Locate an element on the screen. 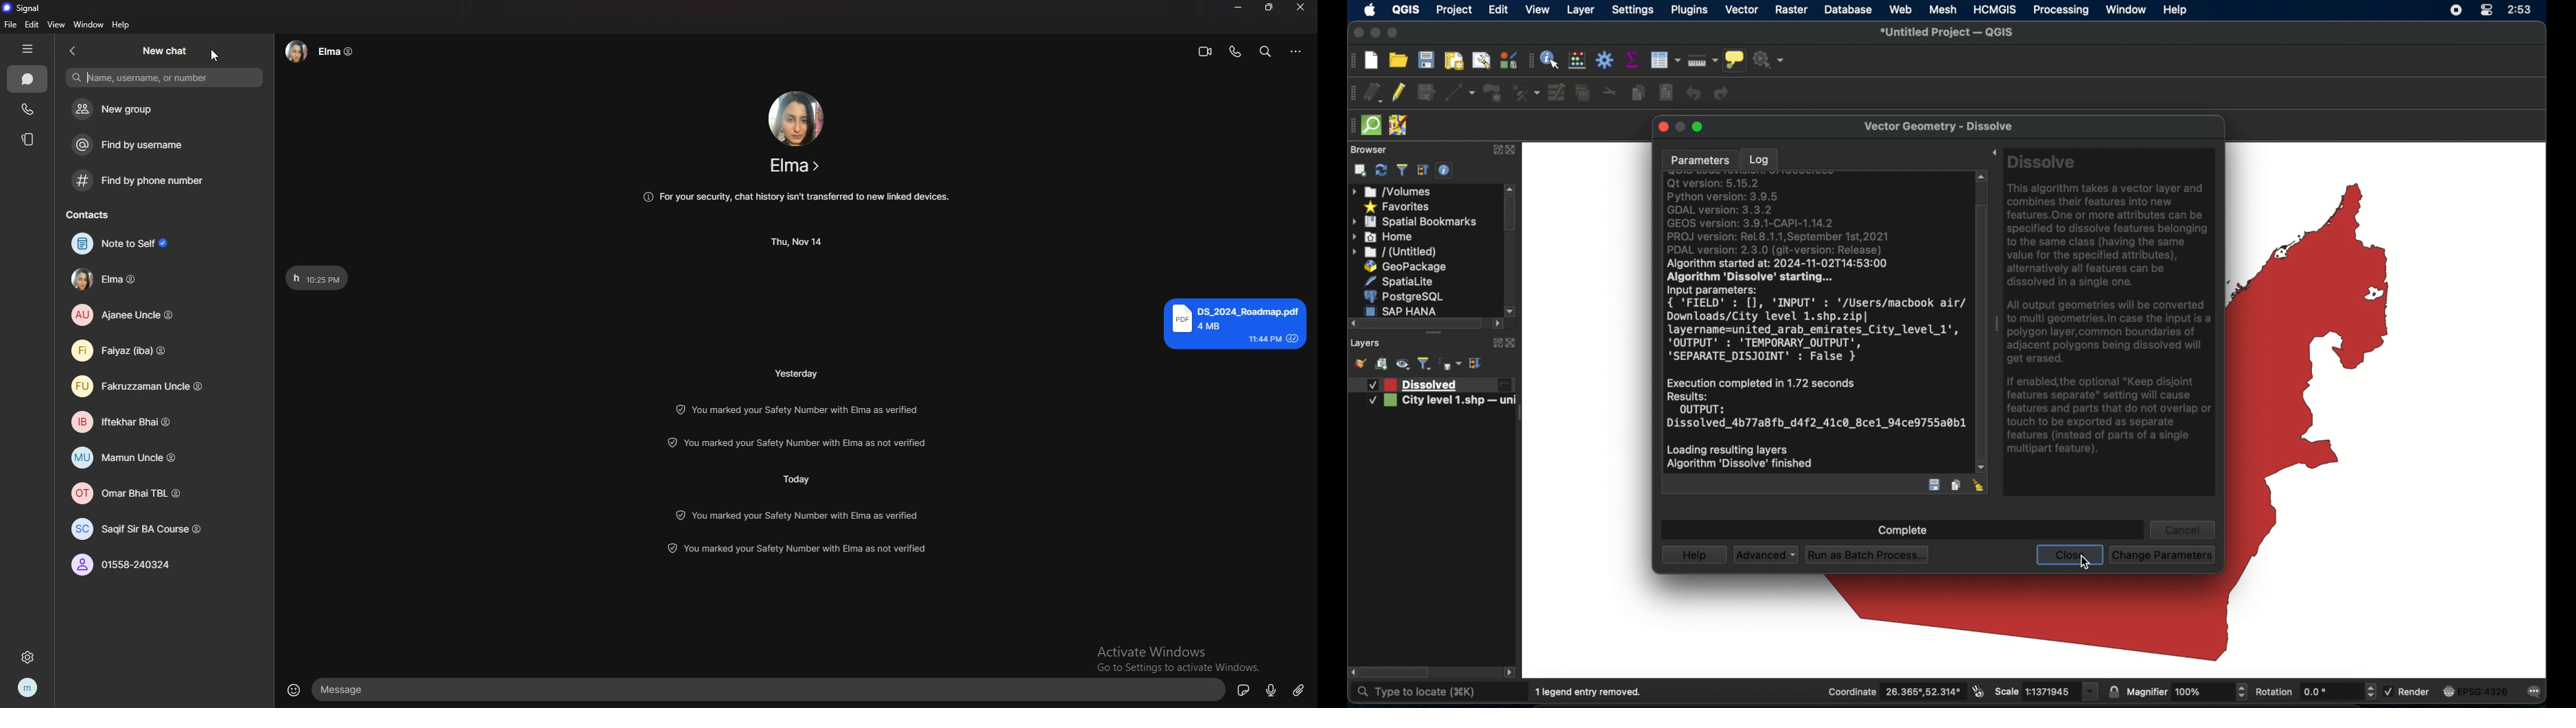  show statistical summary is located at coordinates (1633, 60).